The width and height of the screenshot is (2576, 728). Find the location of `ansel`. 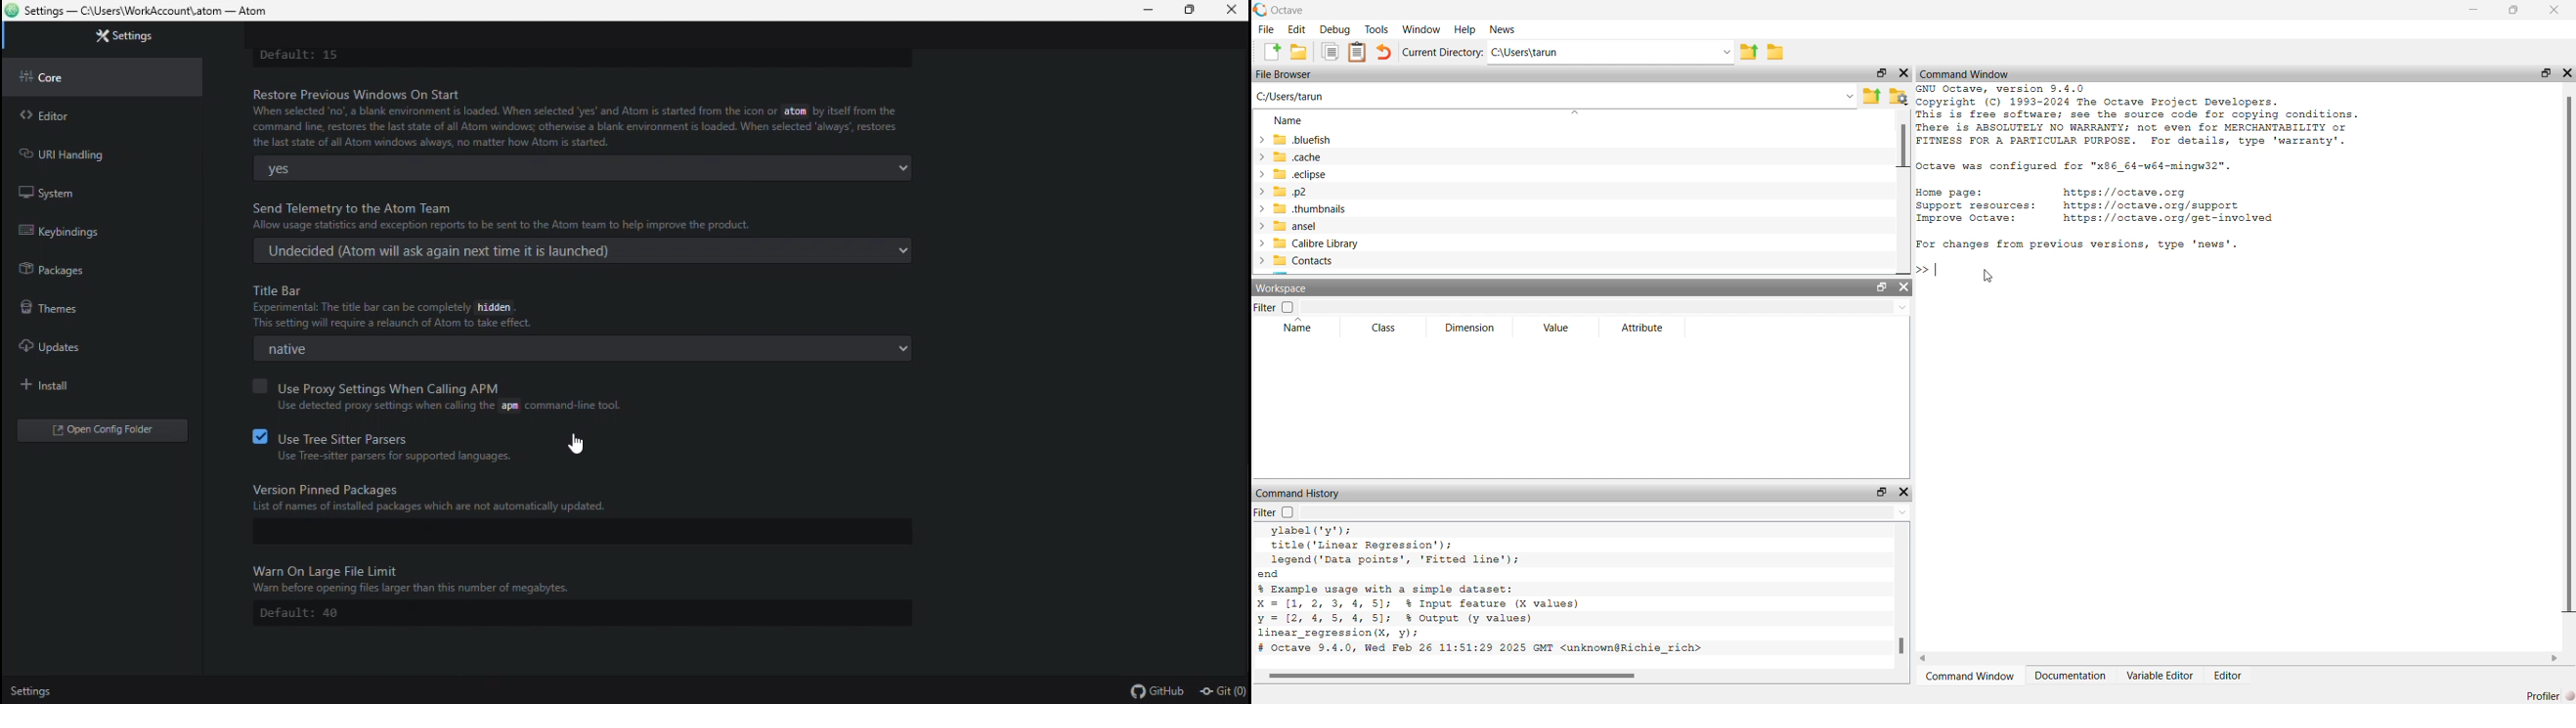

ansel is located at coordinates (1374, 228).